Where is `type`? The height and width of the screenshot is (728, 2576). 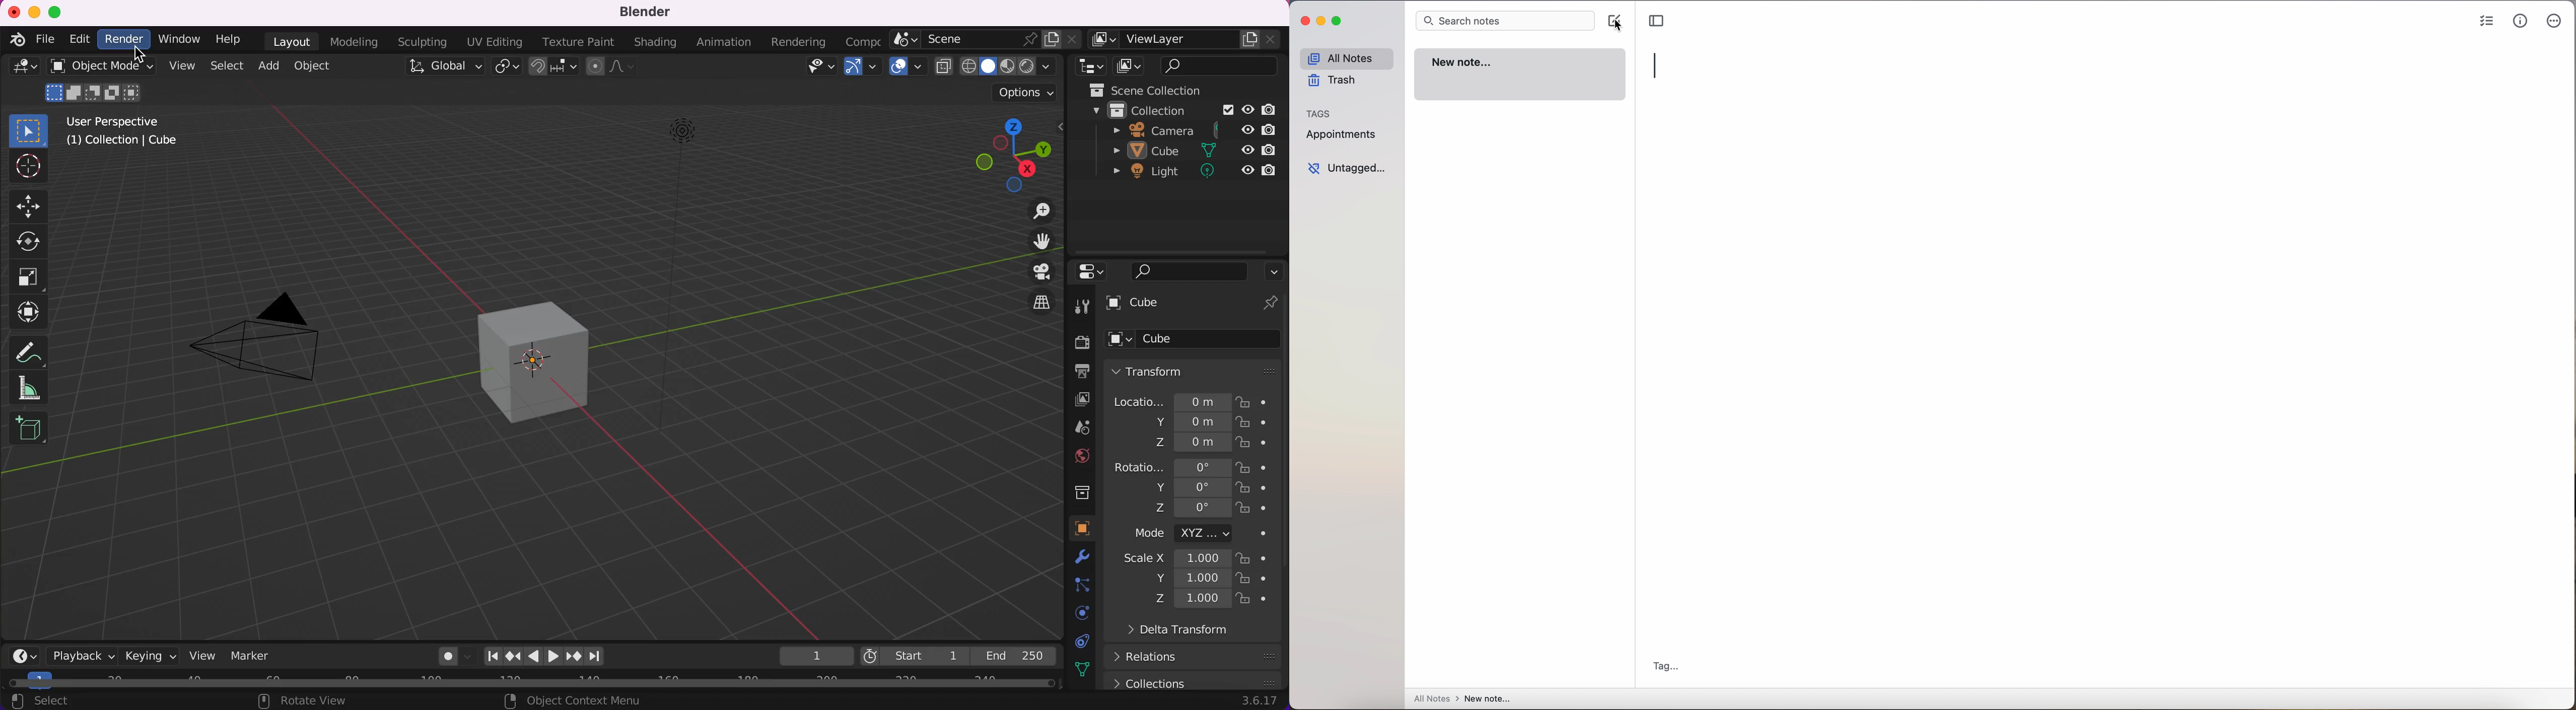 type is located at coordinates (1652, 64).